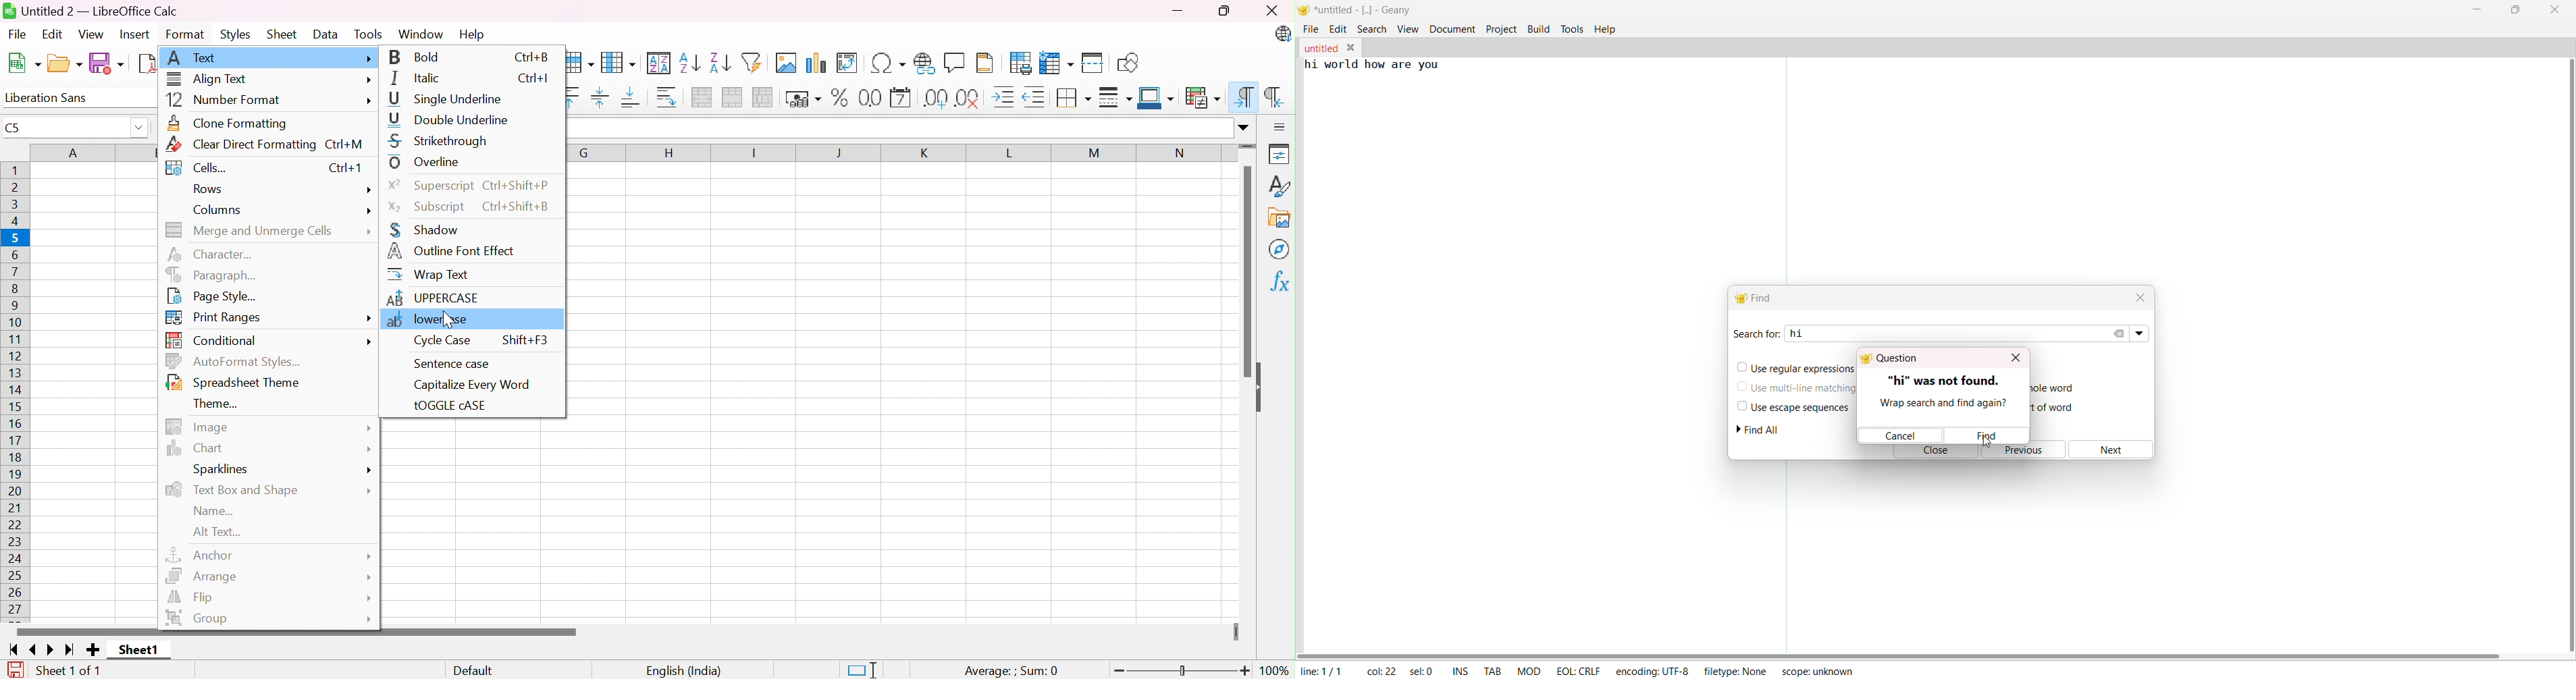 The height and width of the screenshot is (700, 2576). Describe the element at coordinates (208, 273) in the screenshot. I see `Paragraph...` at that location.